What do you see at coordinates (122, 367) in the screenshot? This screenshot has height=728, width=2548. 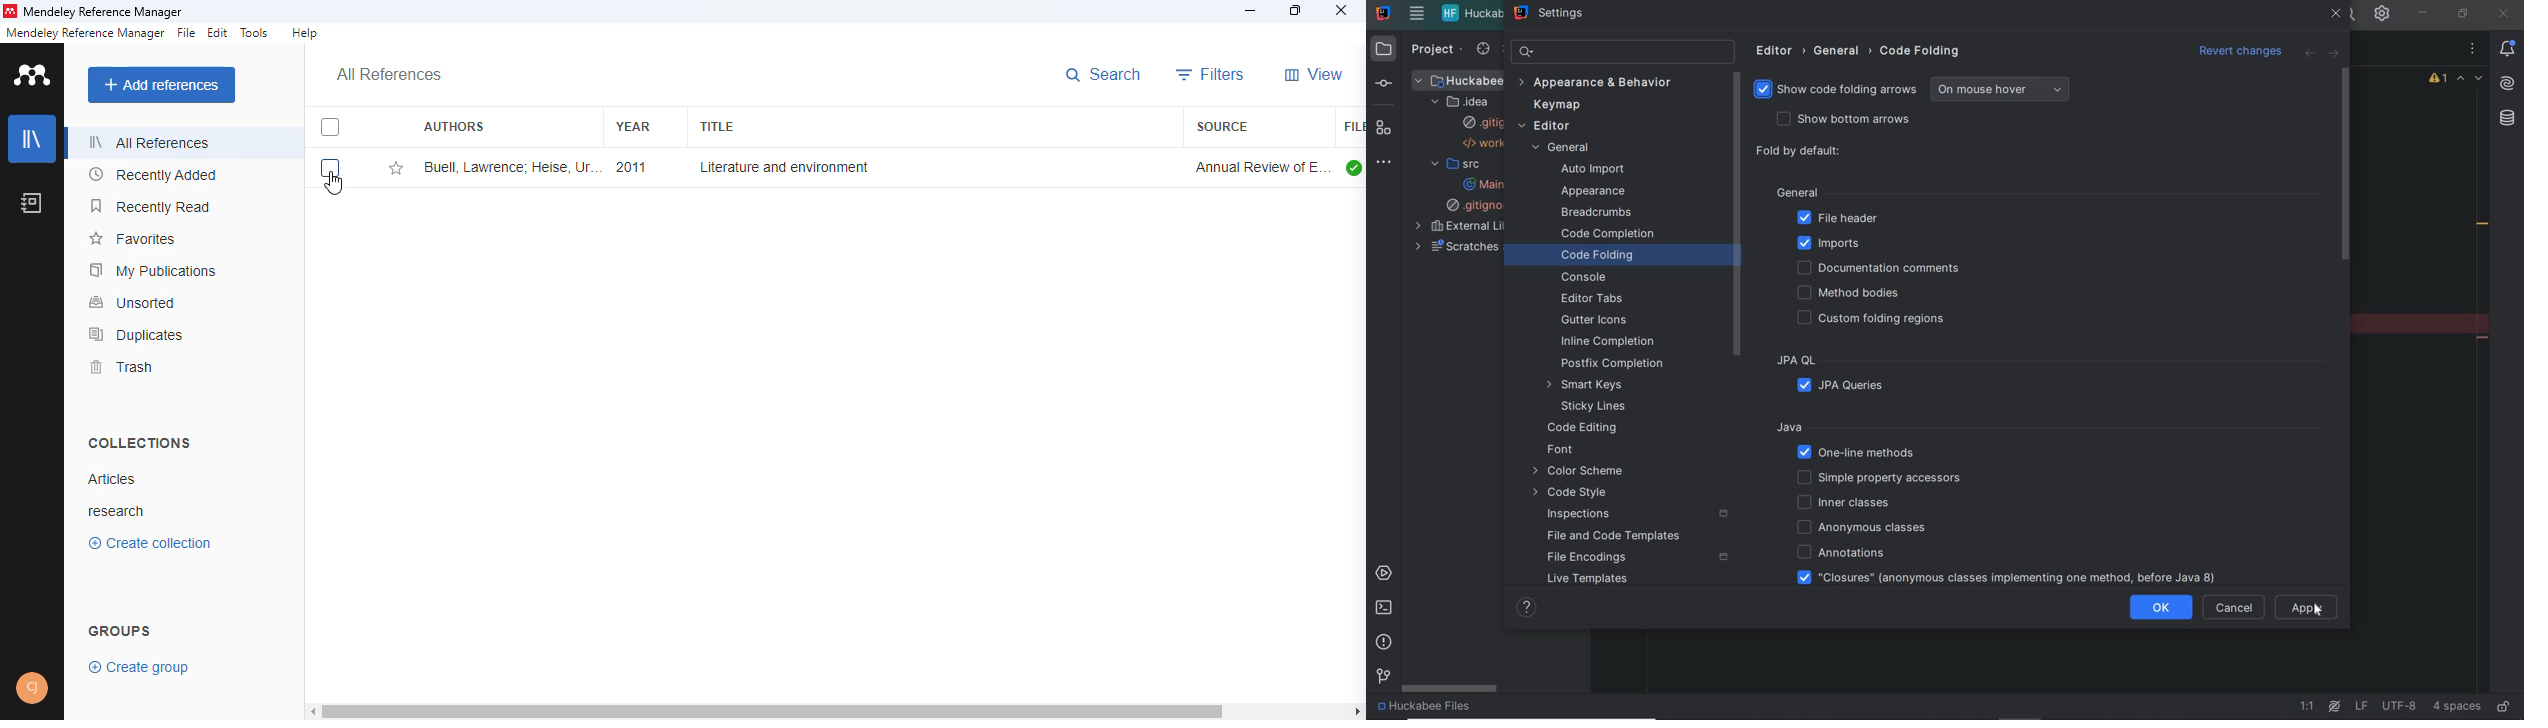 I see `trash` at bounding box center [122, 367].